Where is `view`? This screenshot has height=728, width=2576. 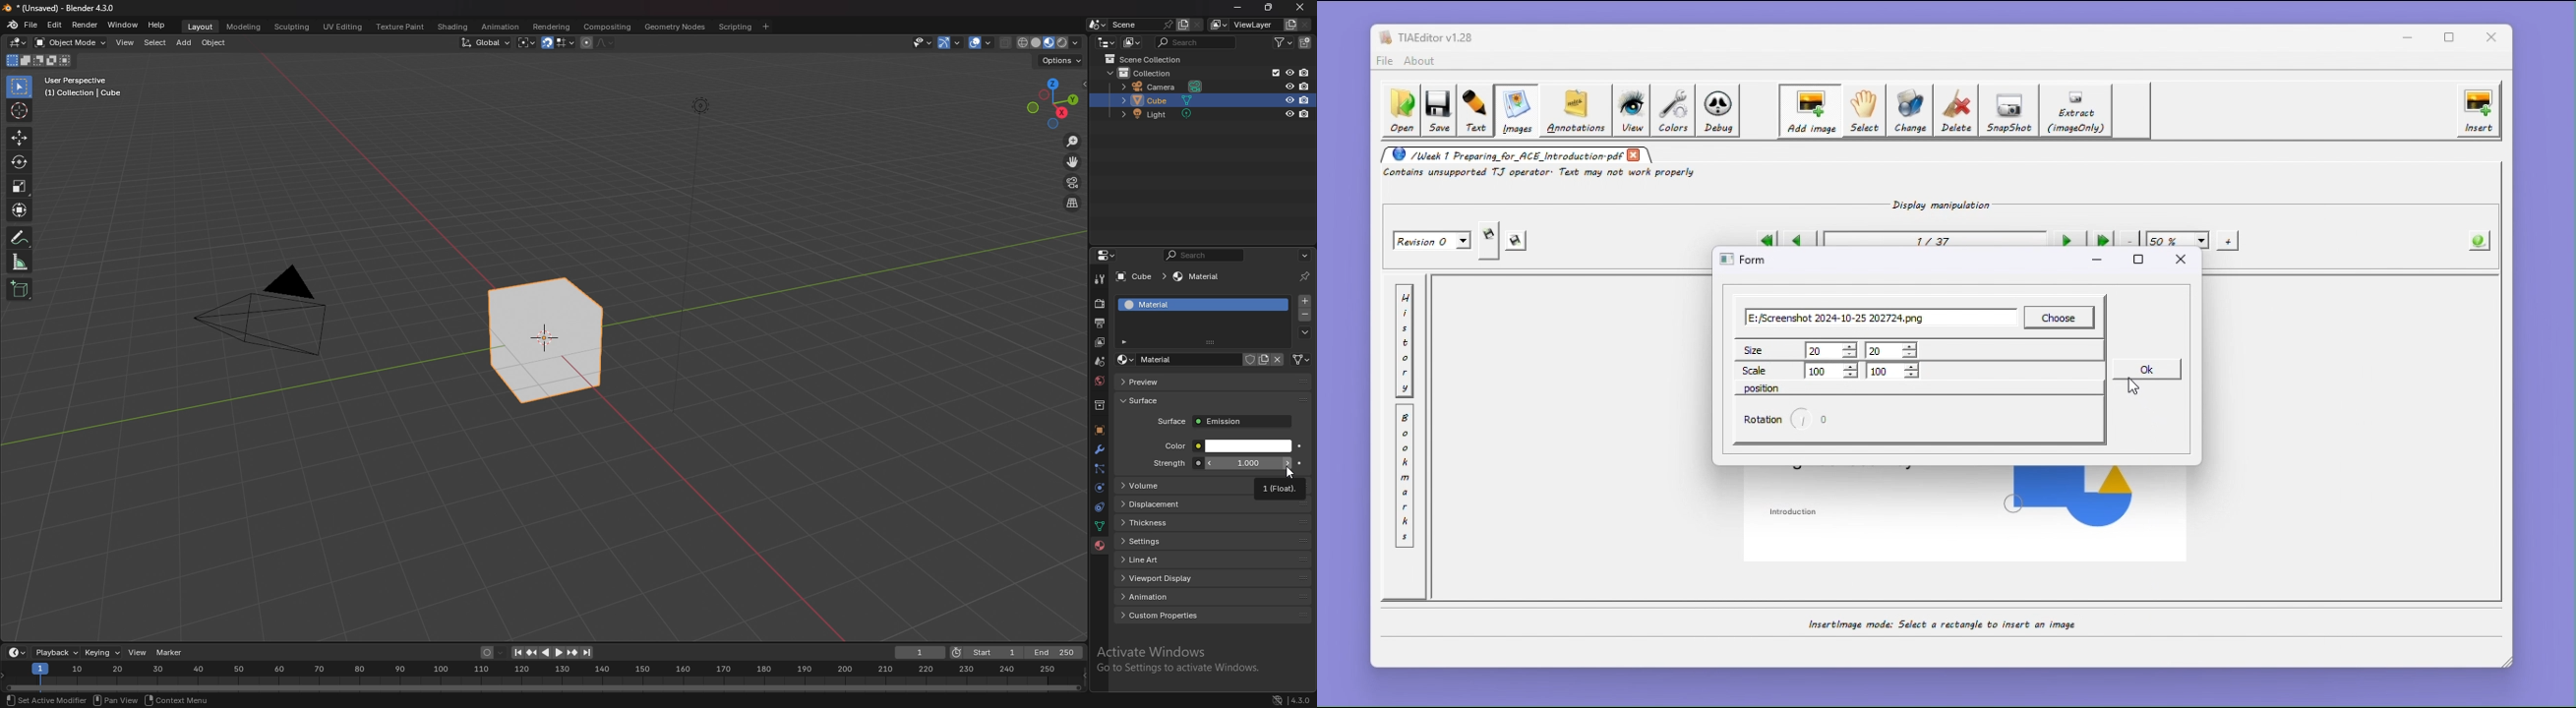 view is located at coordinates (139, 652).